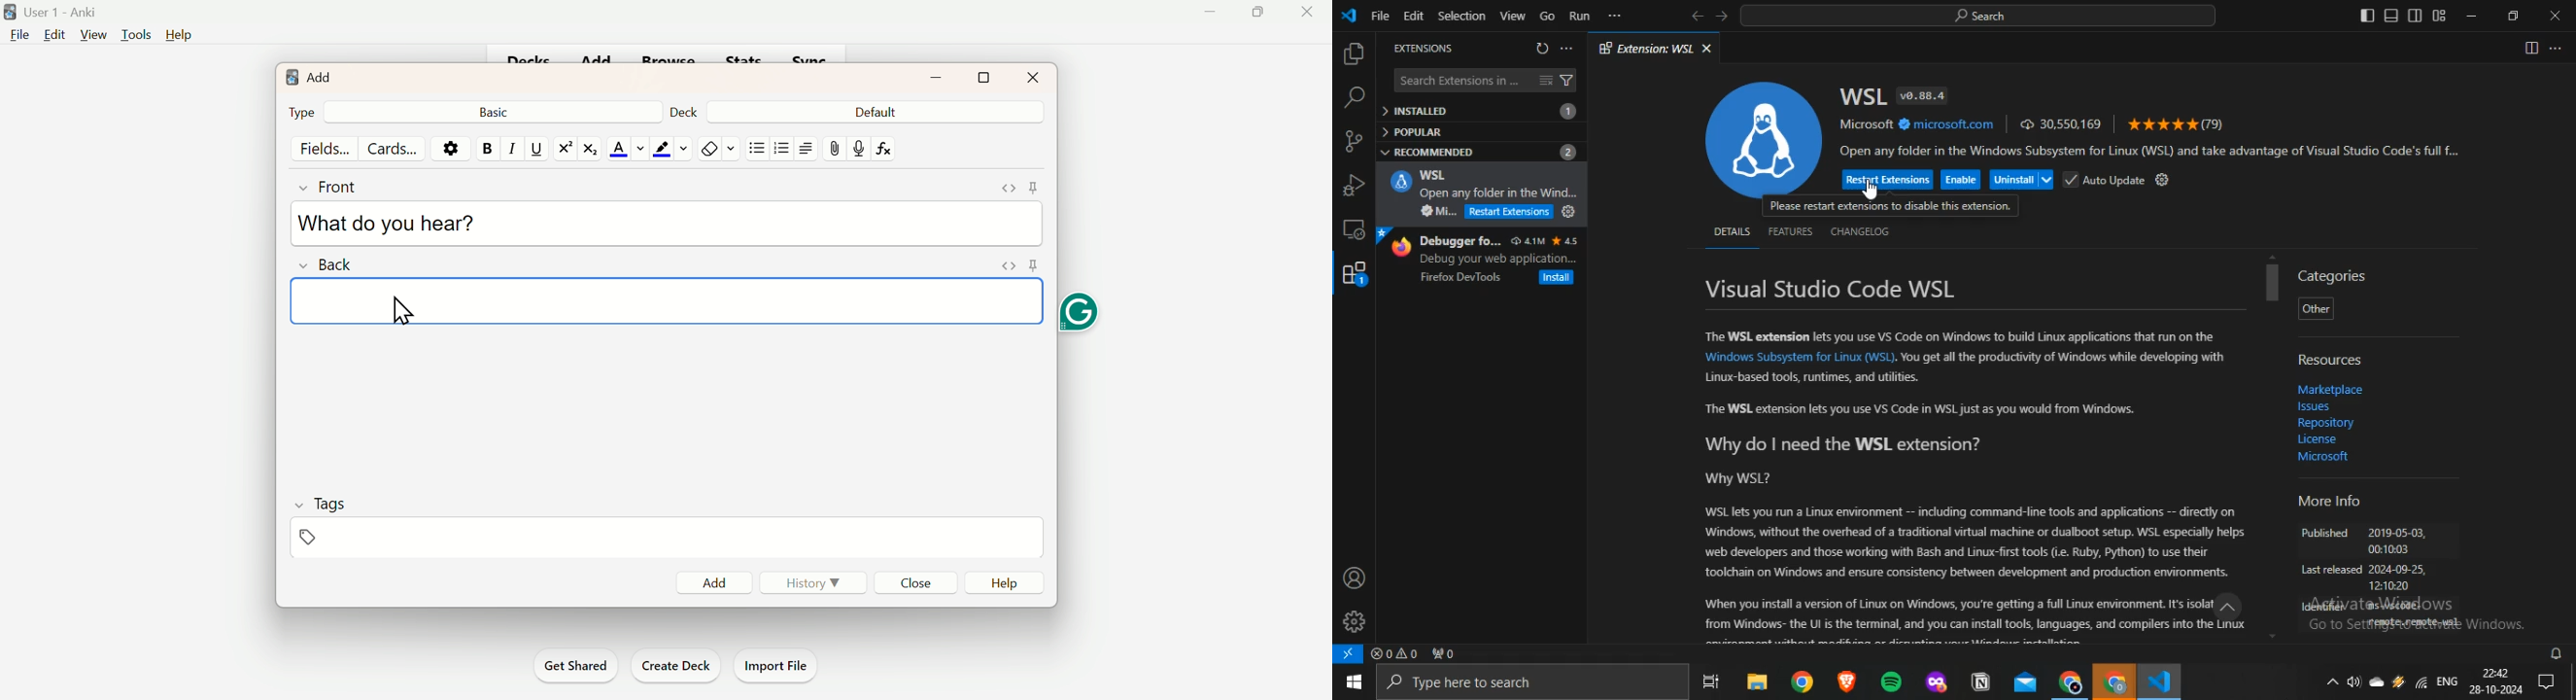  What do you see at coordinates (574, 663) in the screenshot?
I see `Get Shared` at bounding box center [574, 663].